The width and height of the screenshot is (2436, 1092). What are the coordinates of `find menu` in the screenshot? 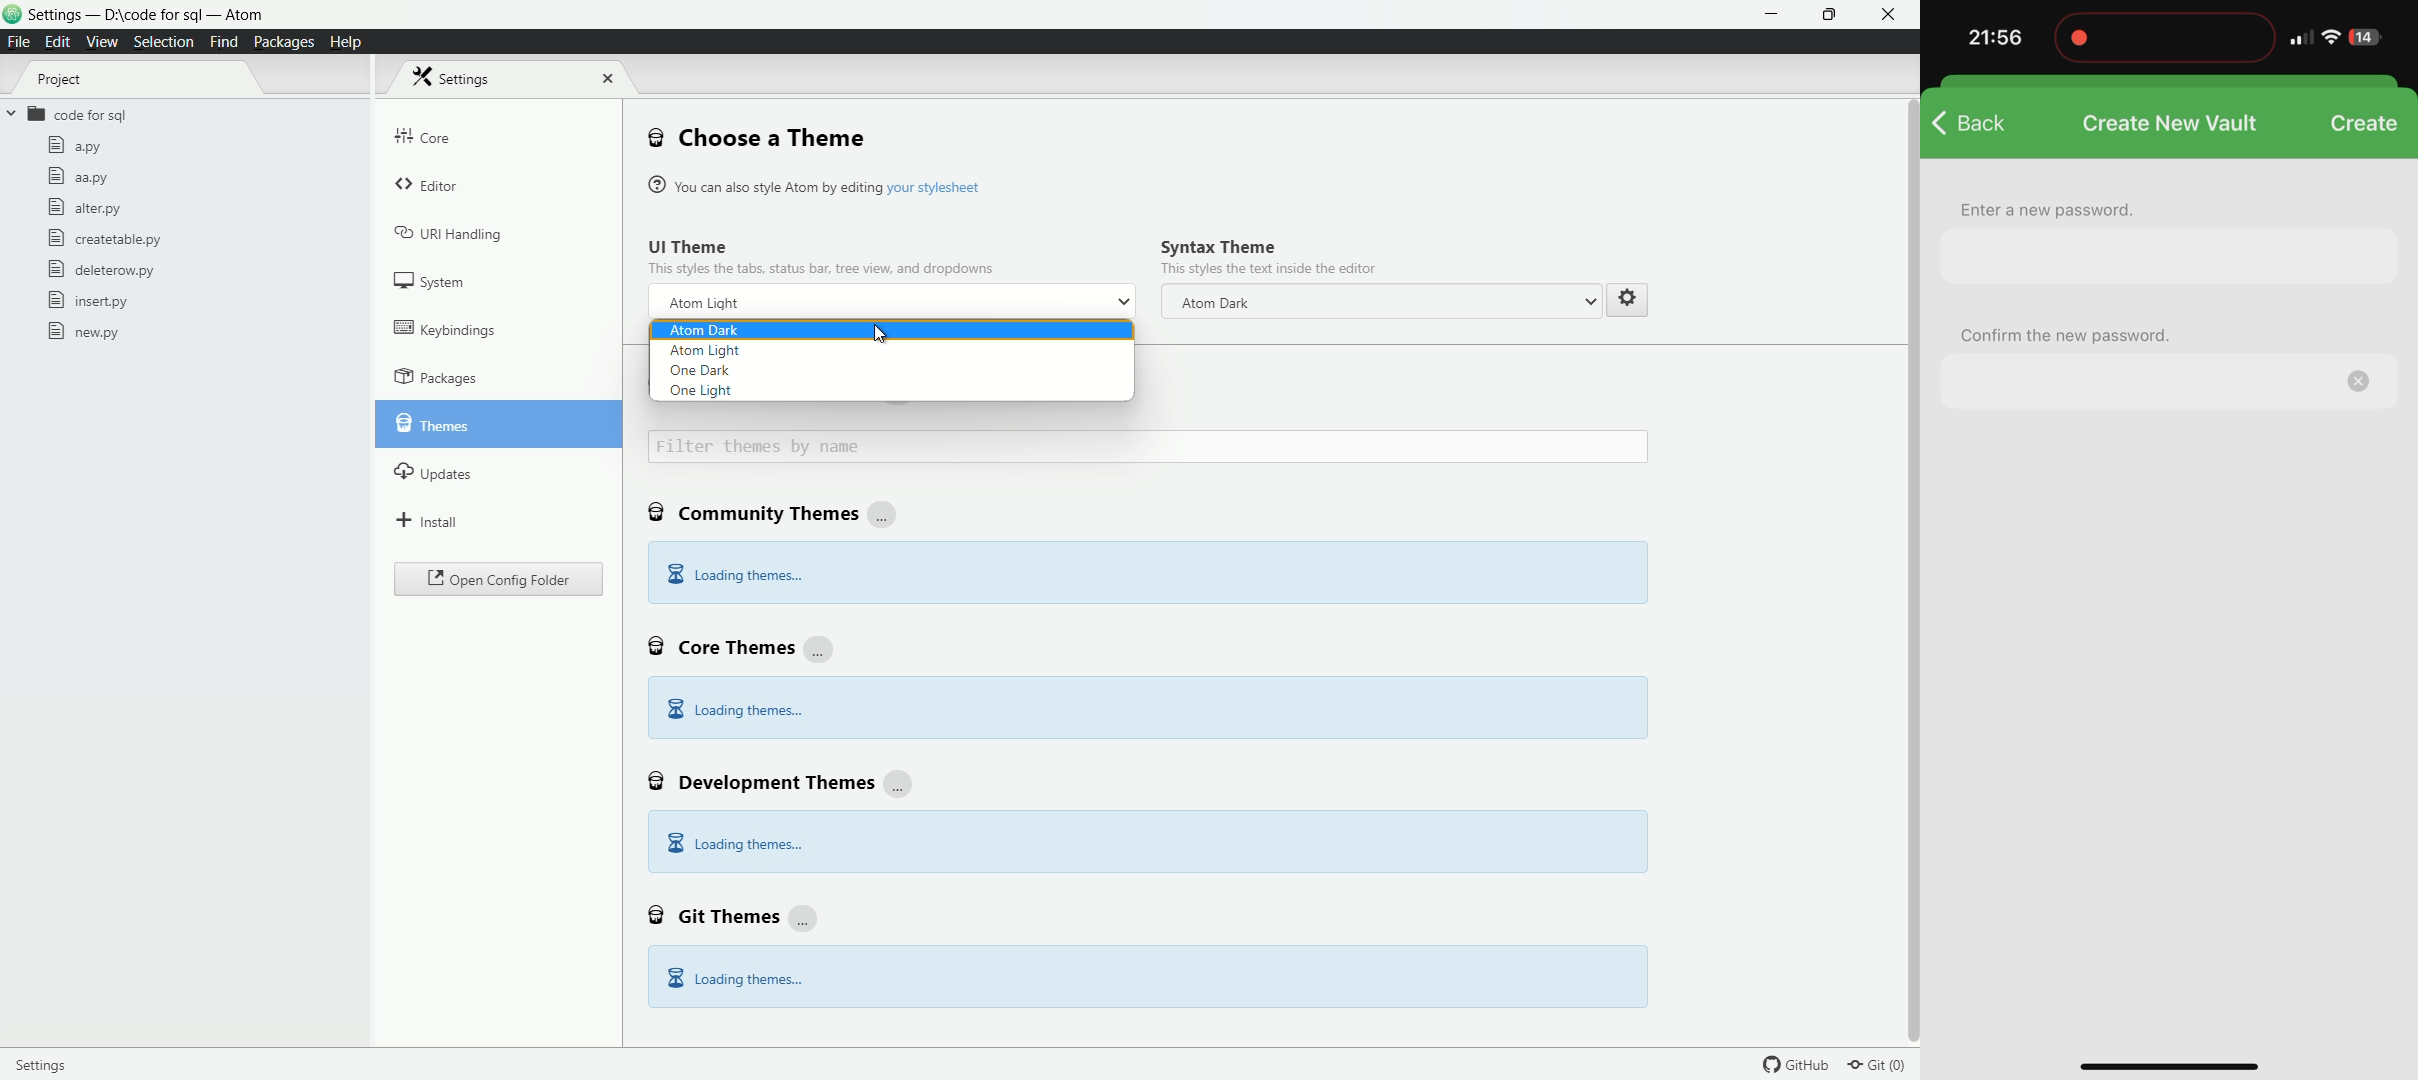 It's located at (222, 41).